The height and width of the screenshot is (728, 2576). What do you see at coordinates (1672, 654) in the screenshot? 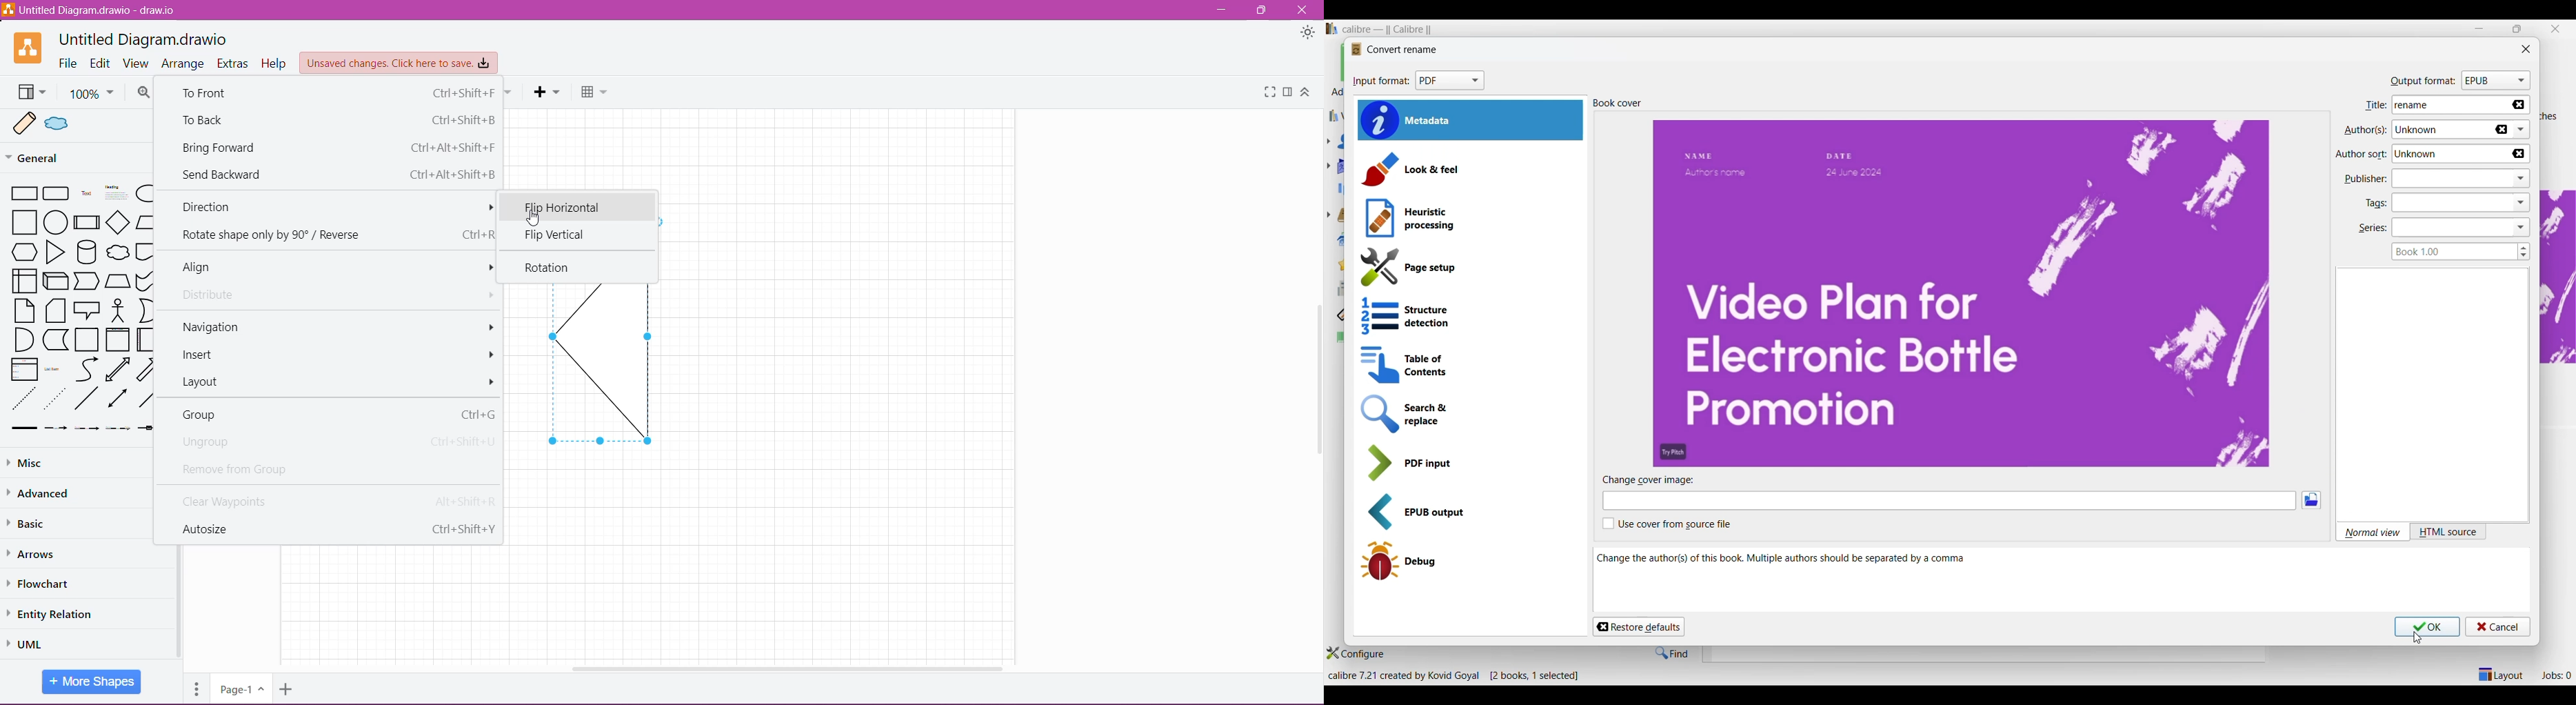
I see `Find` at bounding box center [1672, 654].